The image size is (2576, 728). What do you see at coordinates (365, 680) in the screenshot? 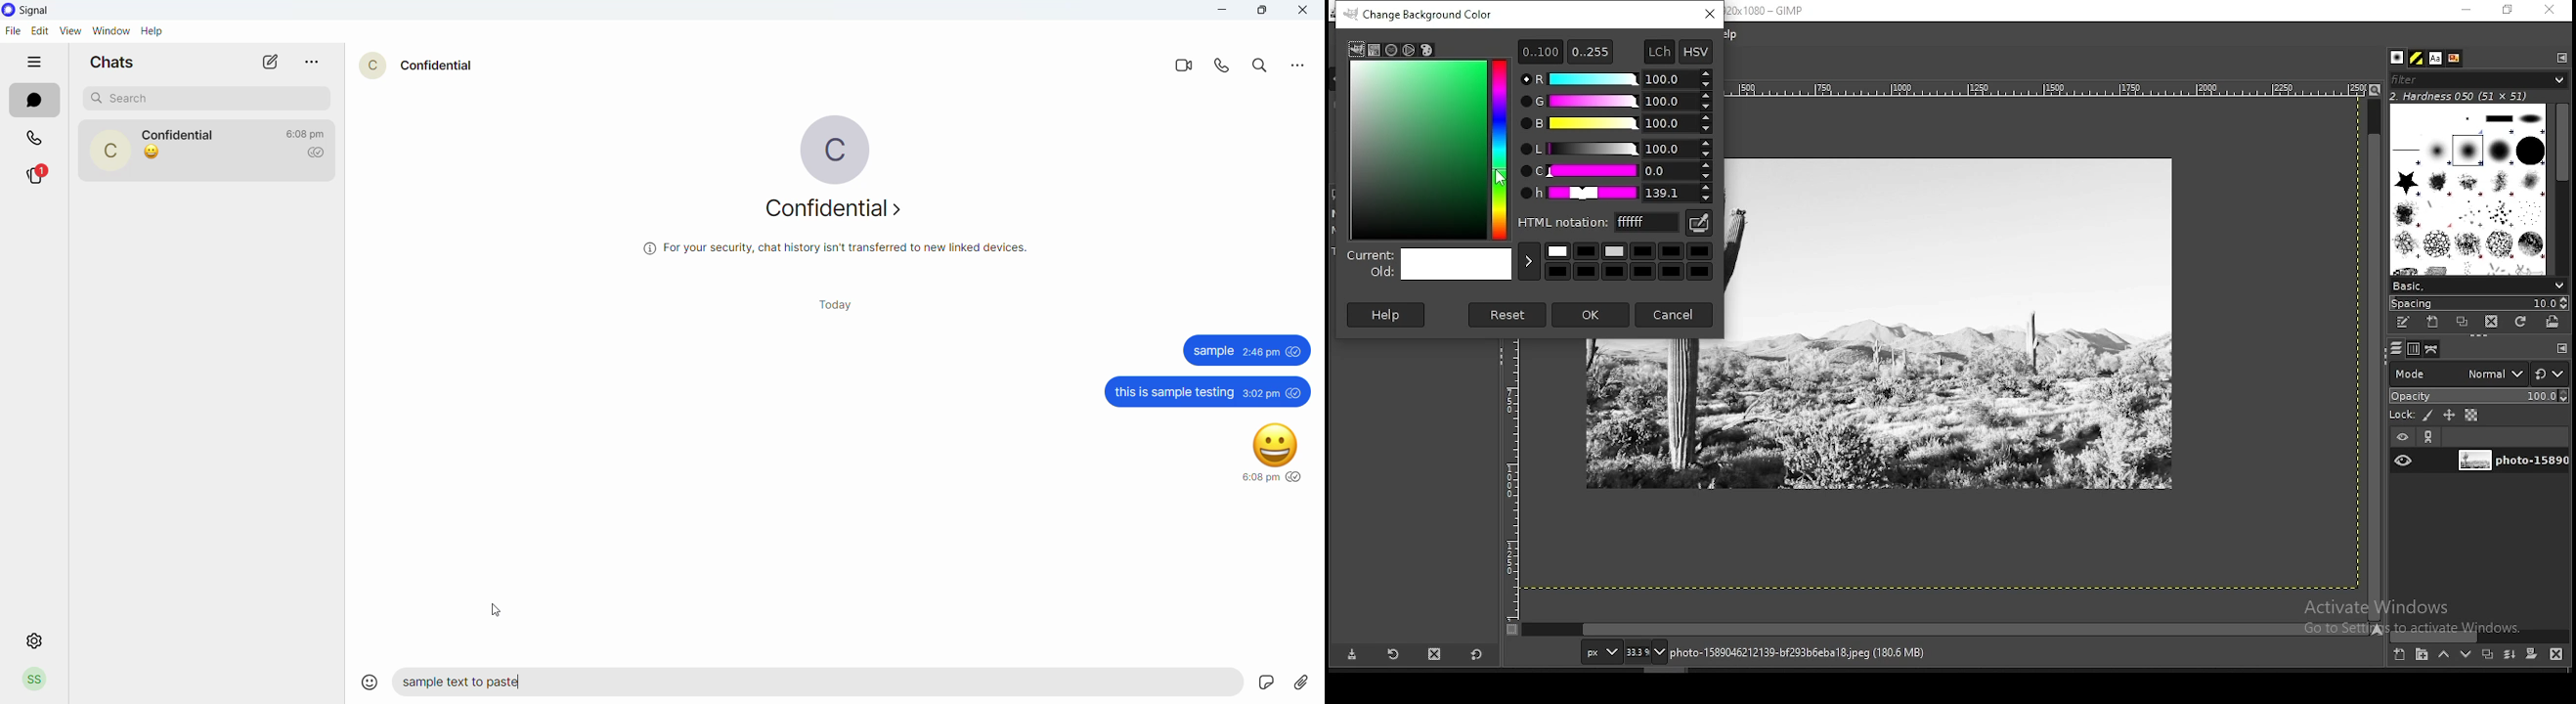
I see `emojis` at bounding box center [365, 680].